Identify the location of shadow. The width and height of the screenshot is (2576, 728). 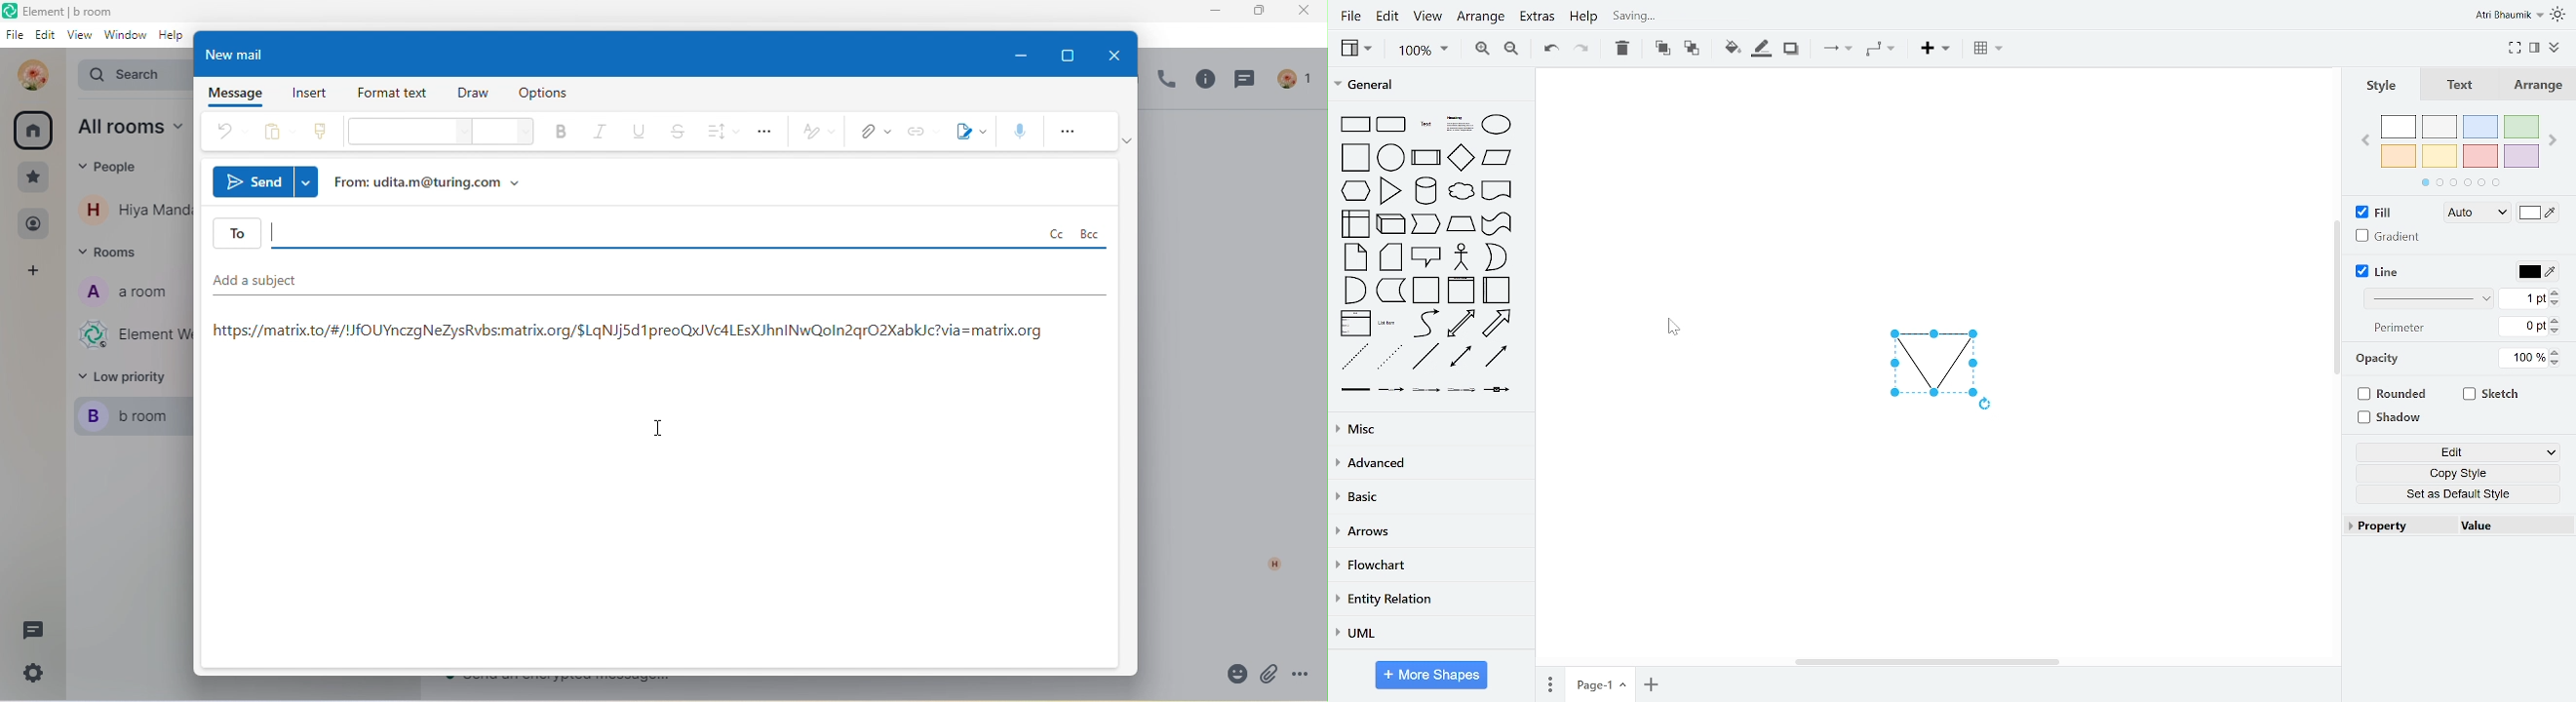
(2392, 416).